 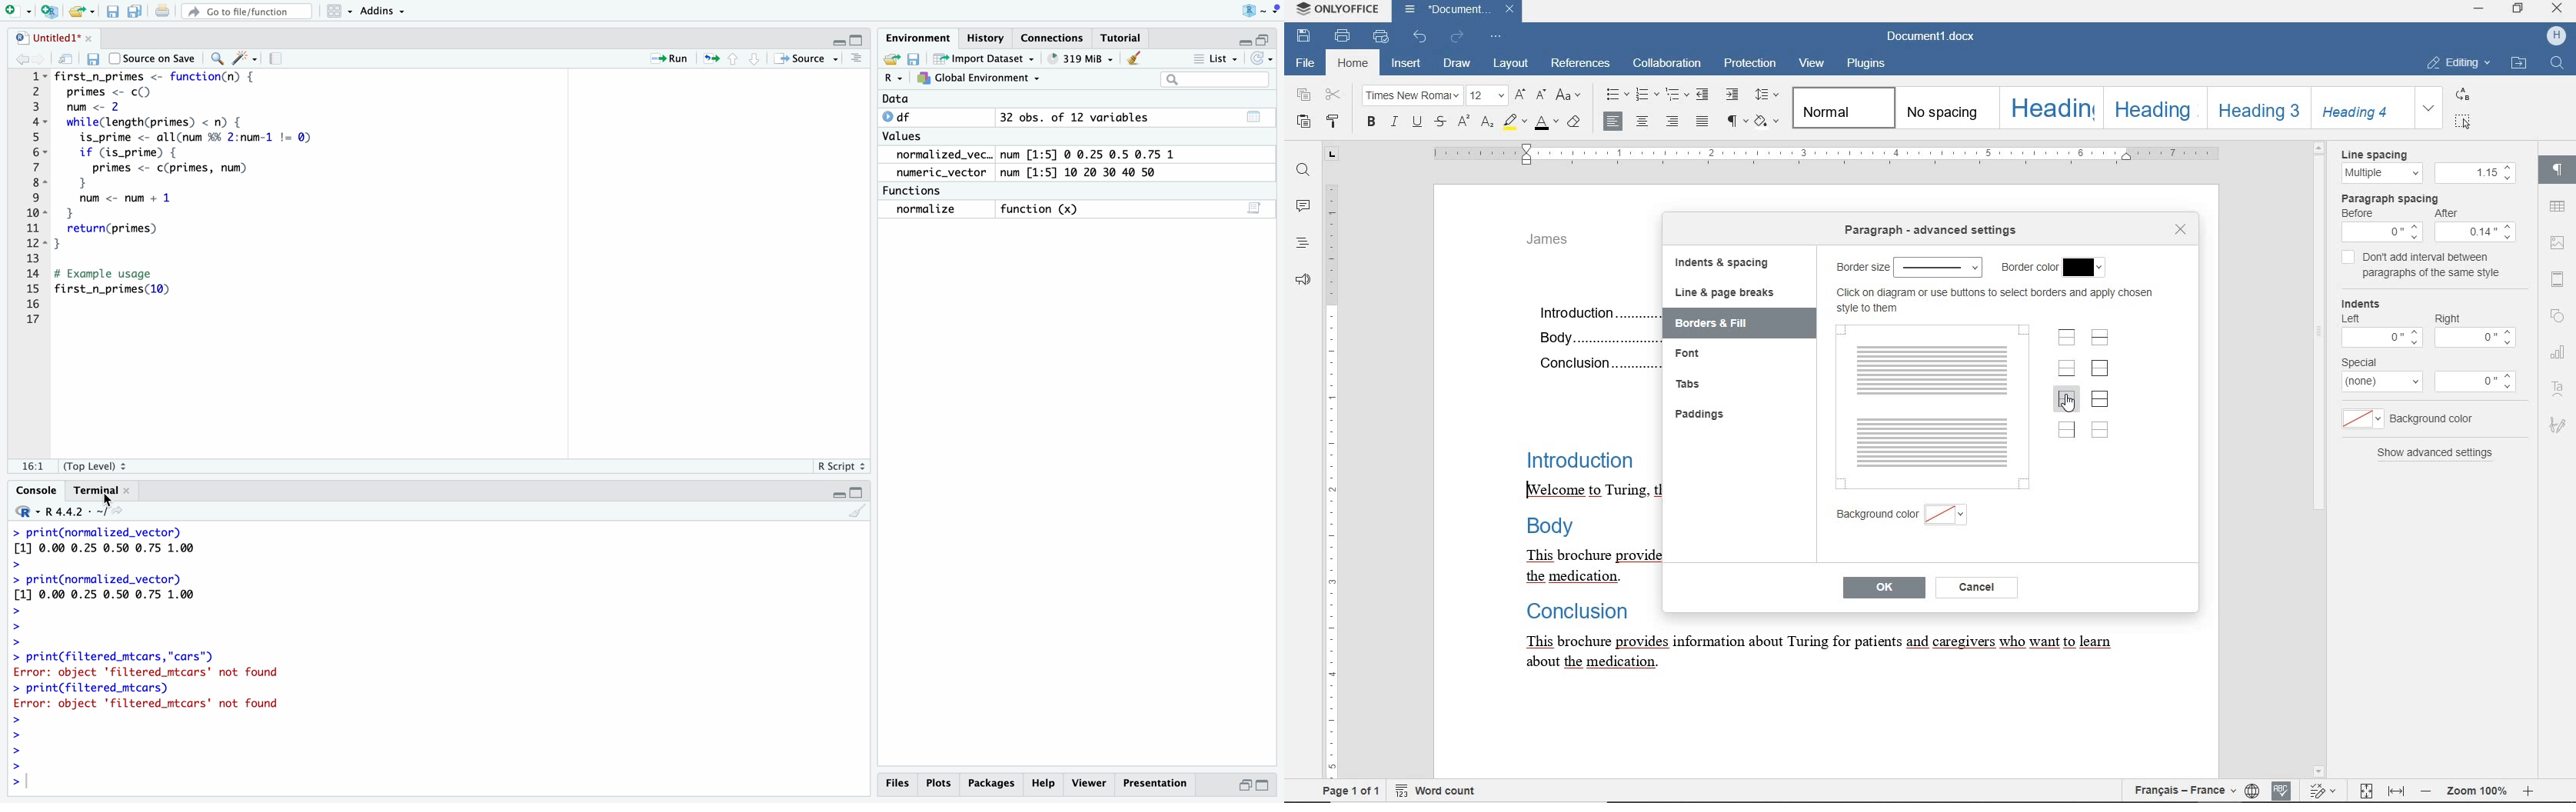 What do you see at coordinates (1813, 62) in the screenshot?
I see `view` at bounding box center [1813, 62].